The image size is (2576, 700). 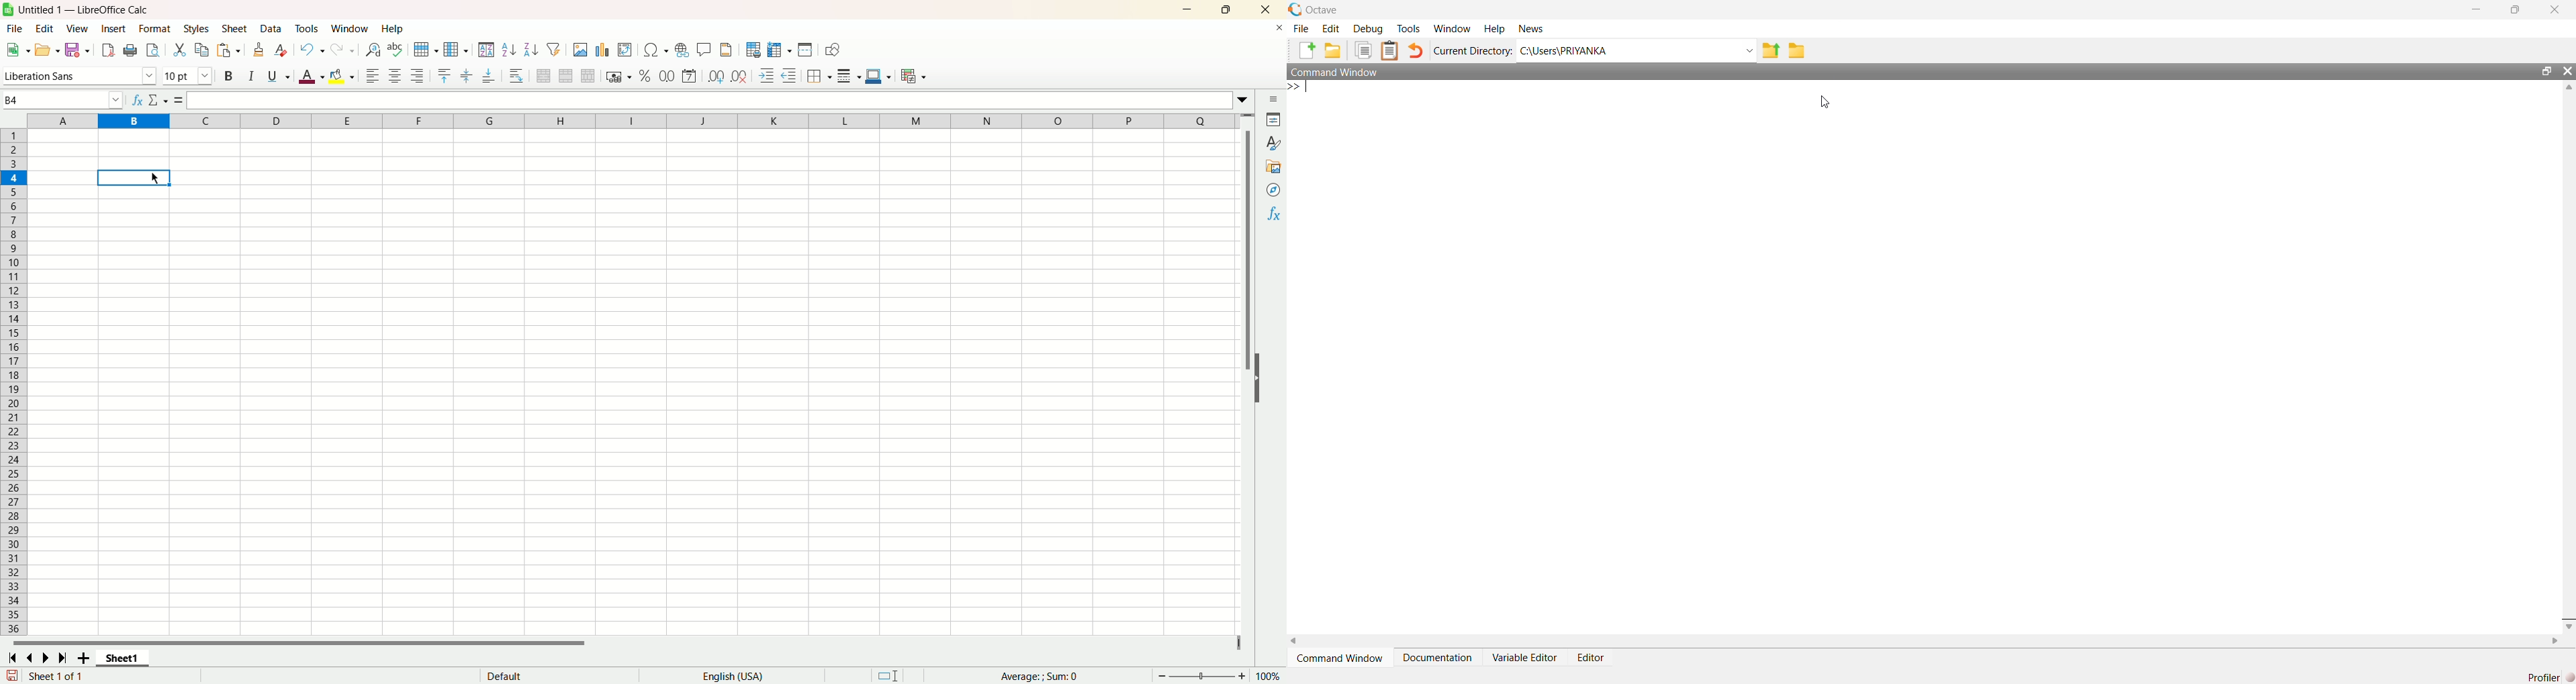 I want to click on insert image, so click(x=625, y=51).